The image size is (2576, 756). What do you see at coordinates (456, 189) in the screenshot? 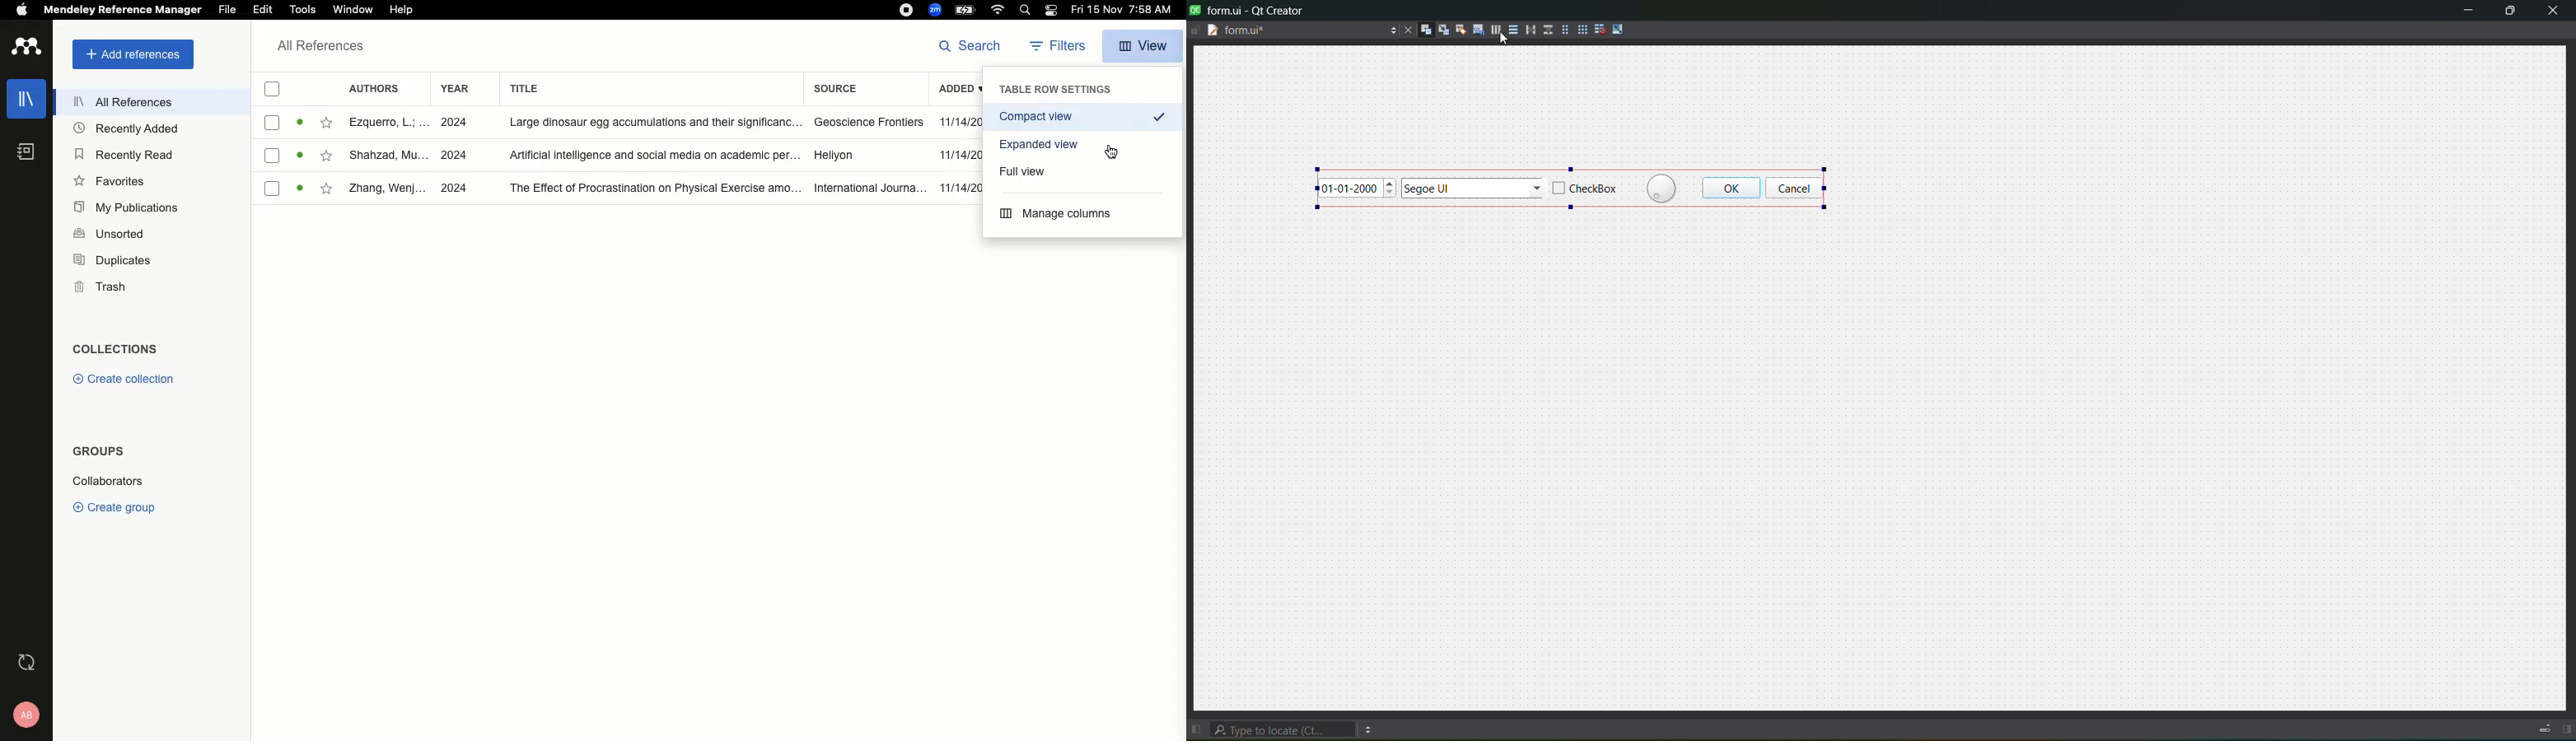
I see `2024` at bounding box center [456, 189].